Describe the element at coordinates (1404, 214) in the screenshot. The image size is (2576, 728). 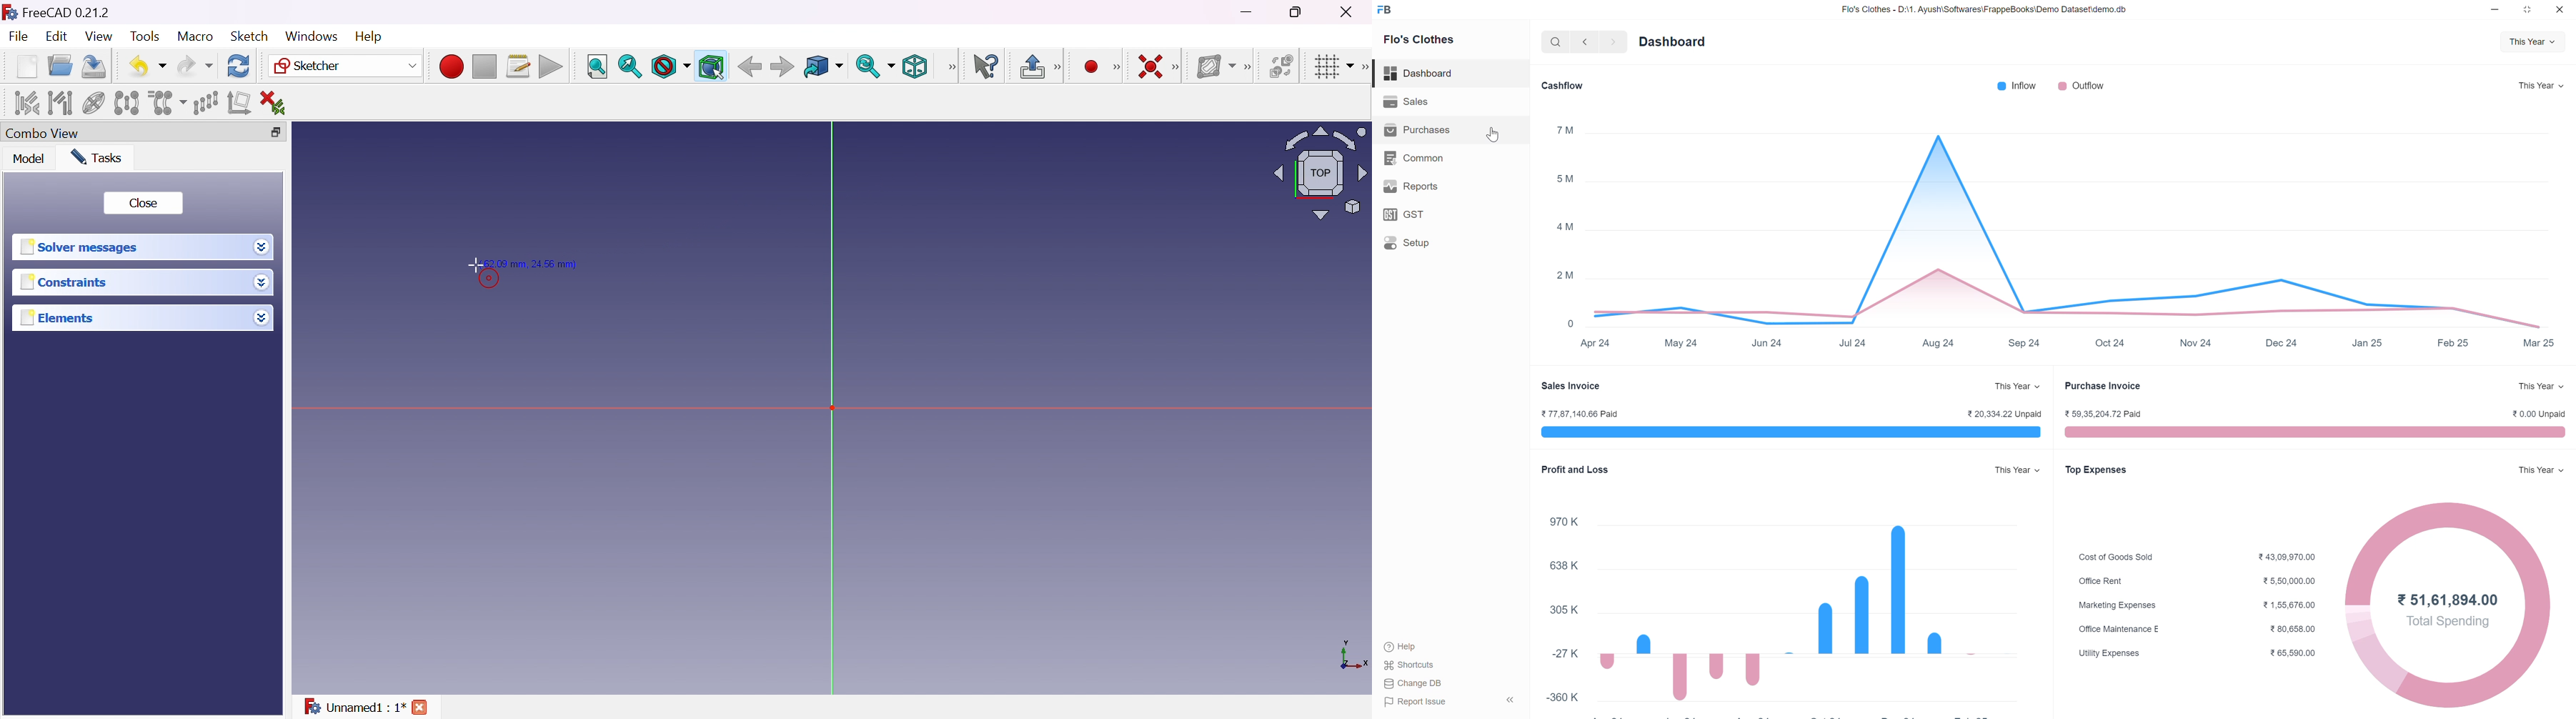
I see `GST` at that location.